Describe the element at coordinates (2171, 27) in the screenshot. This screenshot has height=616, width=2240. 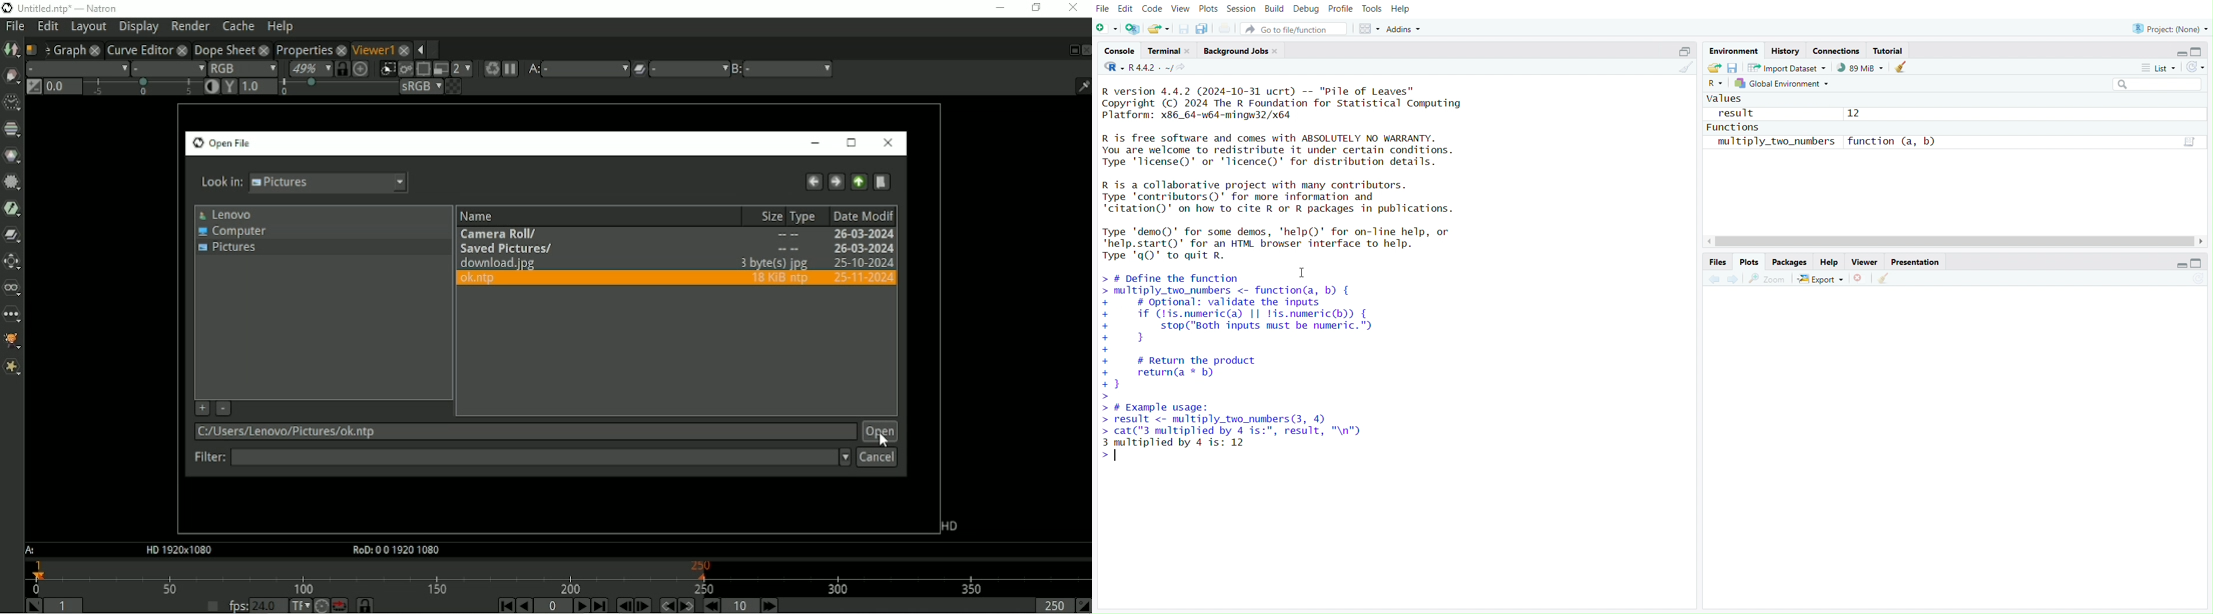
I see `Project (None)` at that location.